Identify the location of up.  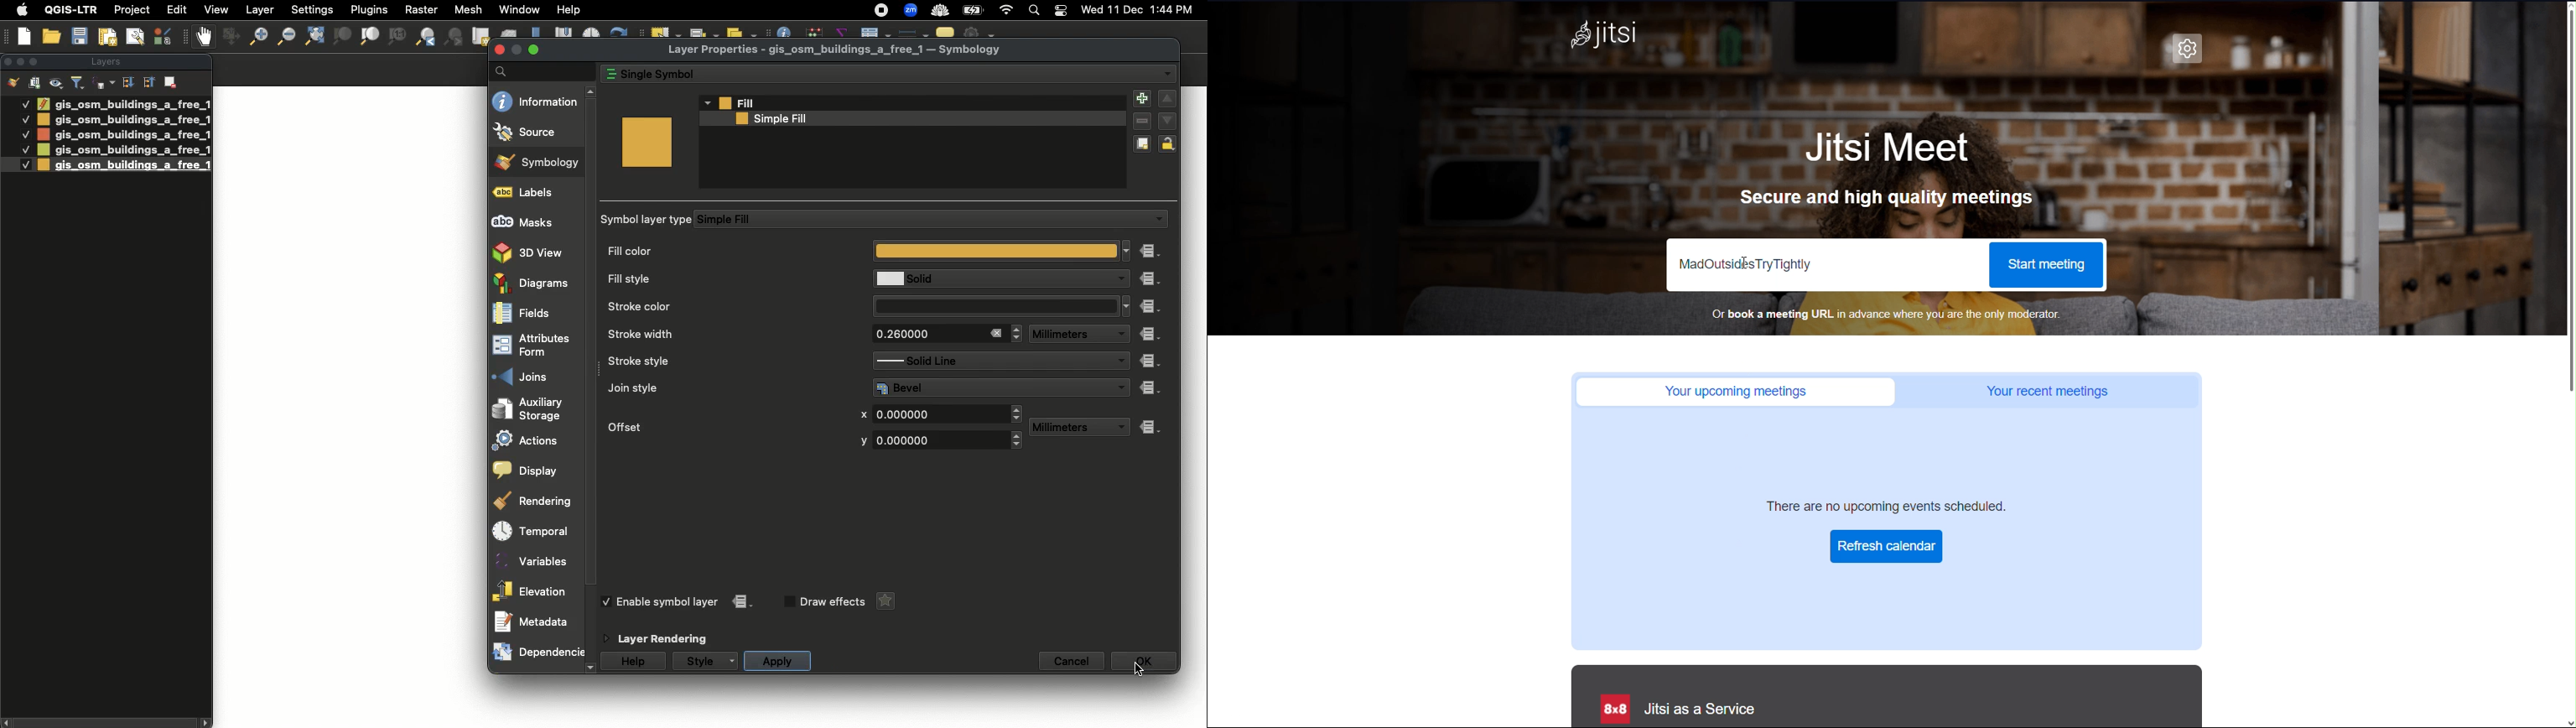
(593, 92).